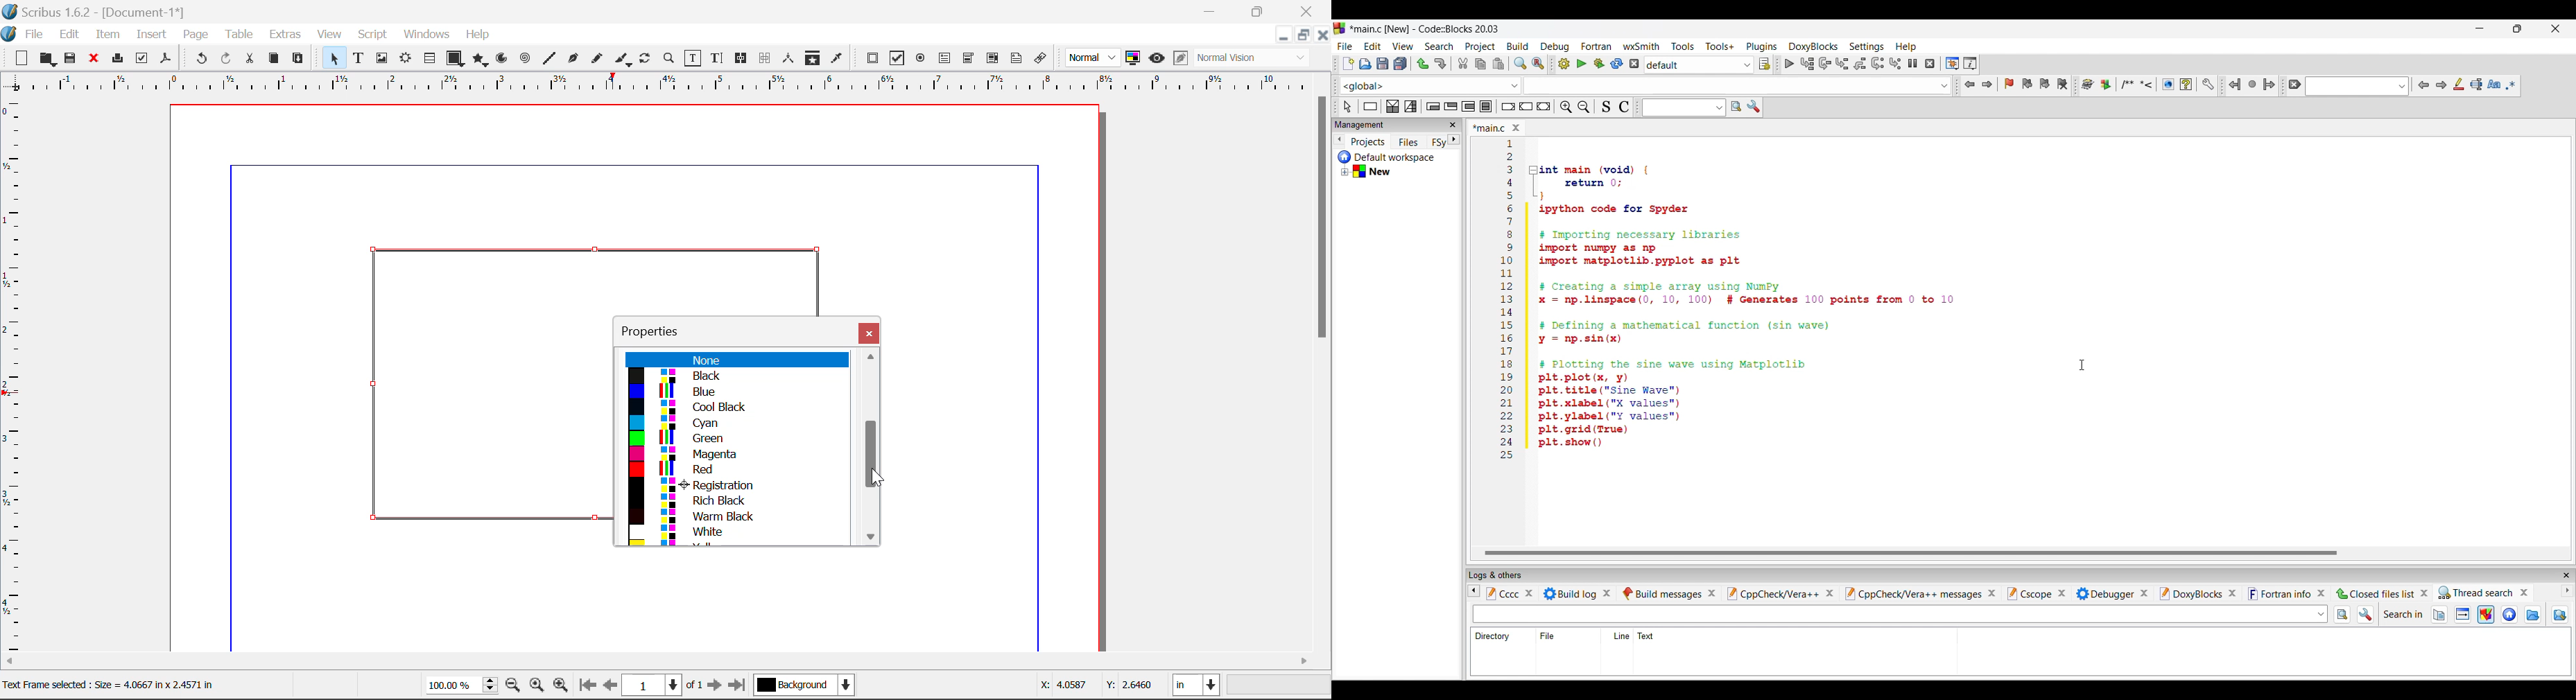 Image resolution: width=2576 pixels, height=700 pixels. I want to click on toggle bookmark, so click(2010, 86).